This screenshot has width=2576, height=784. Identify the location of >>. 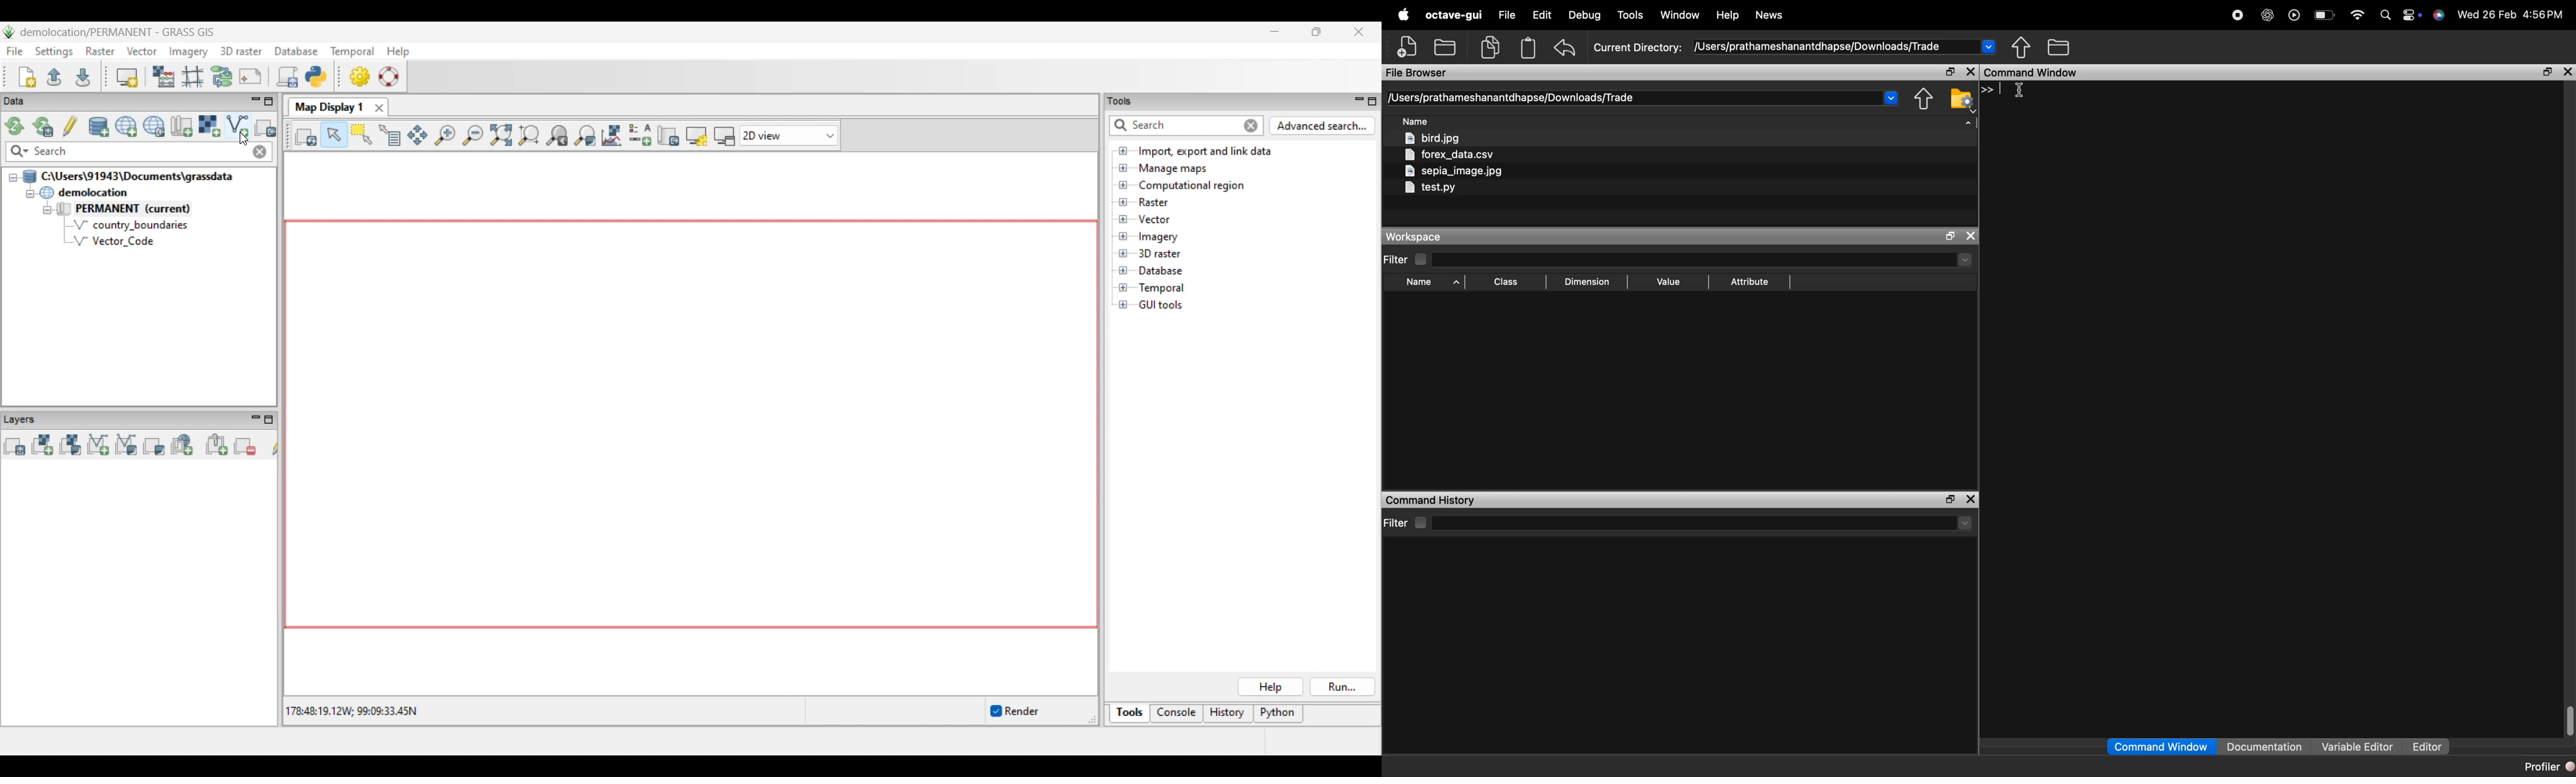
(1990, 89).